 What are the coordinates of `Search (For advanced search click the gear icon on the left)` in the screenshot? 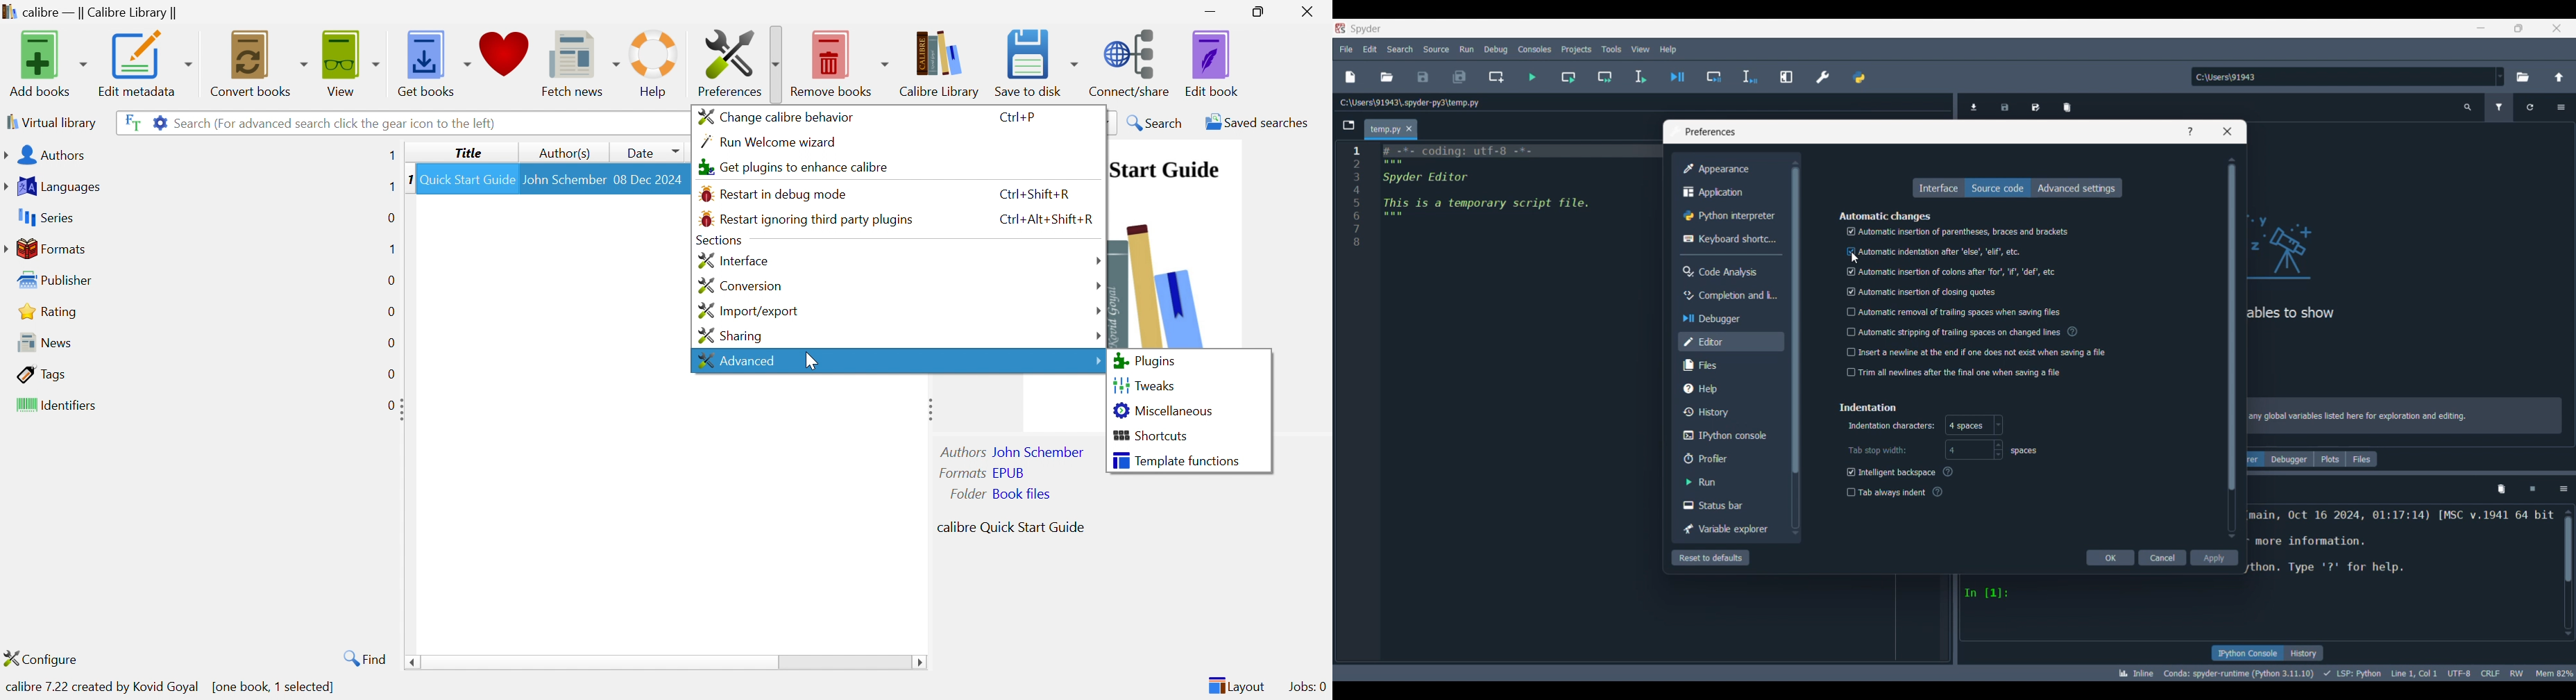 It's located at (337, 123).